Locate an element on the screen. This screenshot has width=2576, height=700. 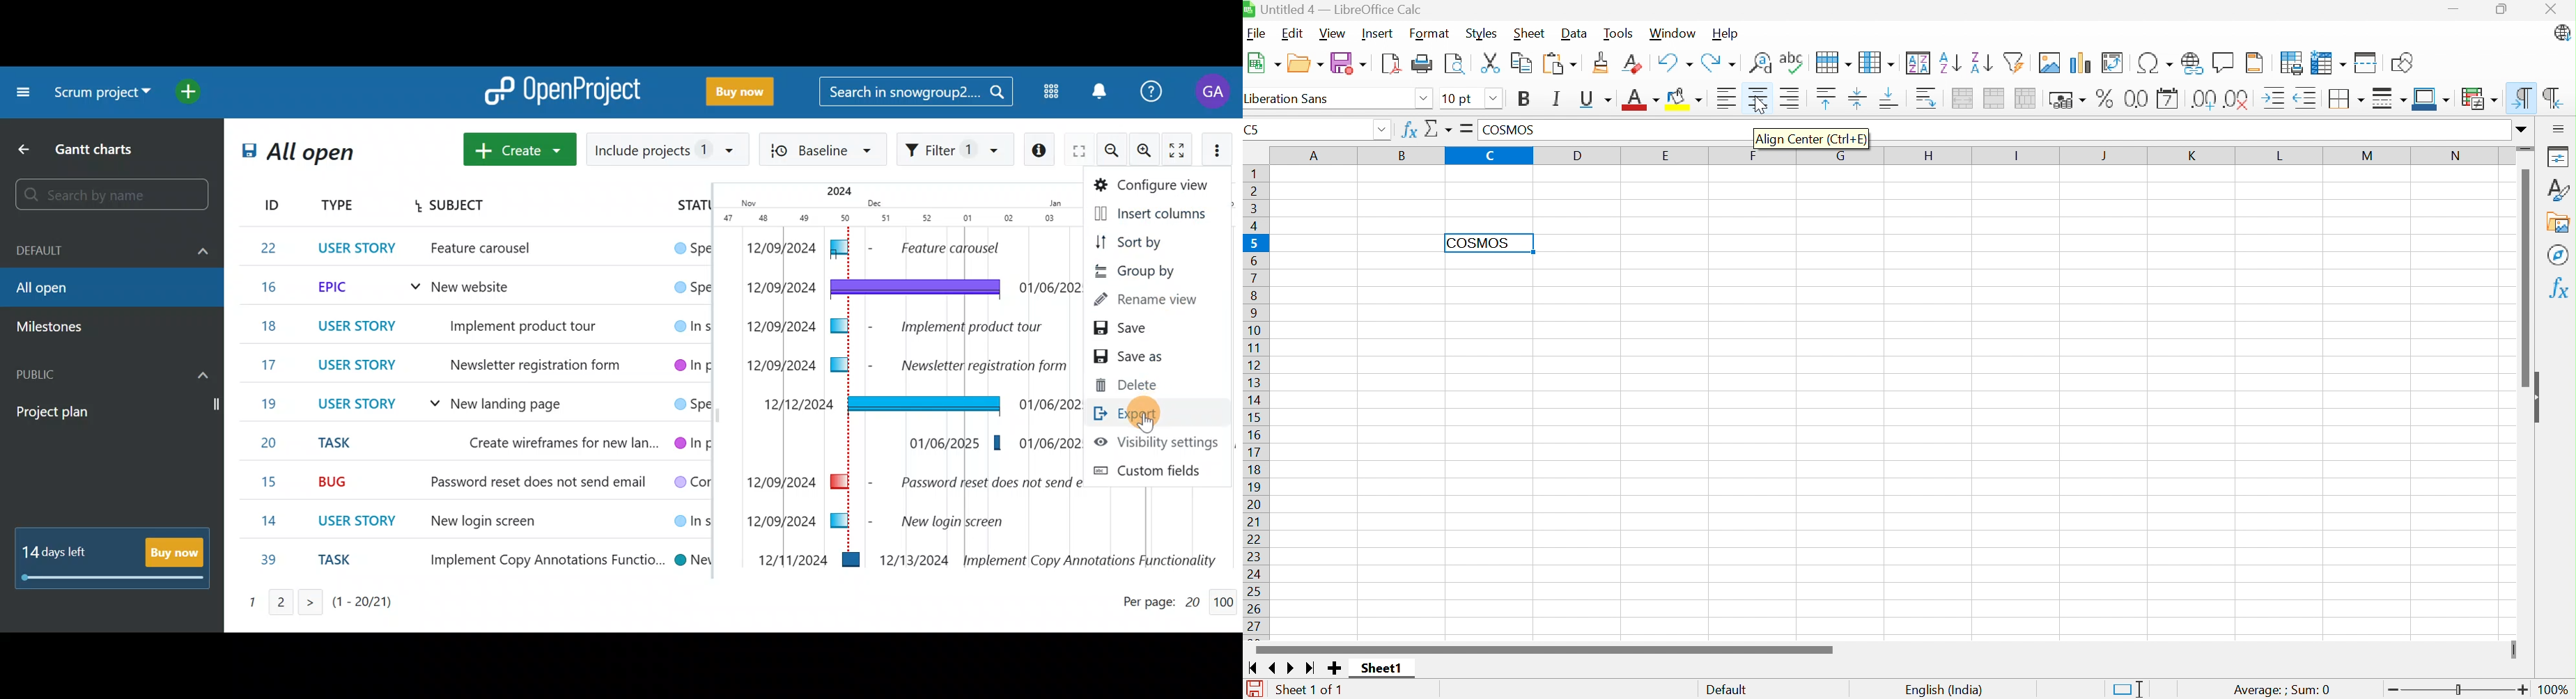
Clear Direct Formatting is located at coordinates (1632, 63).